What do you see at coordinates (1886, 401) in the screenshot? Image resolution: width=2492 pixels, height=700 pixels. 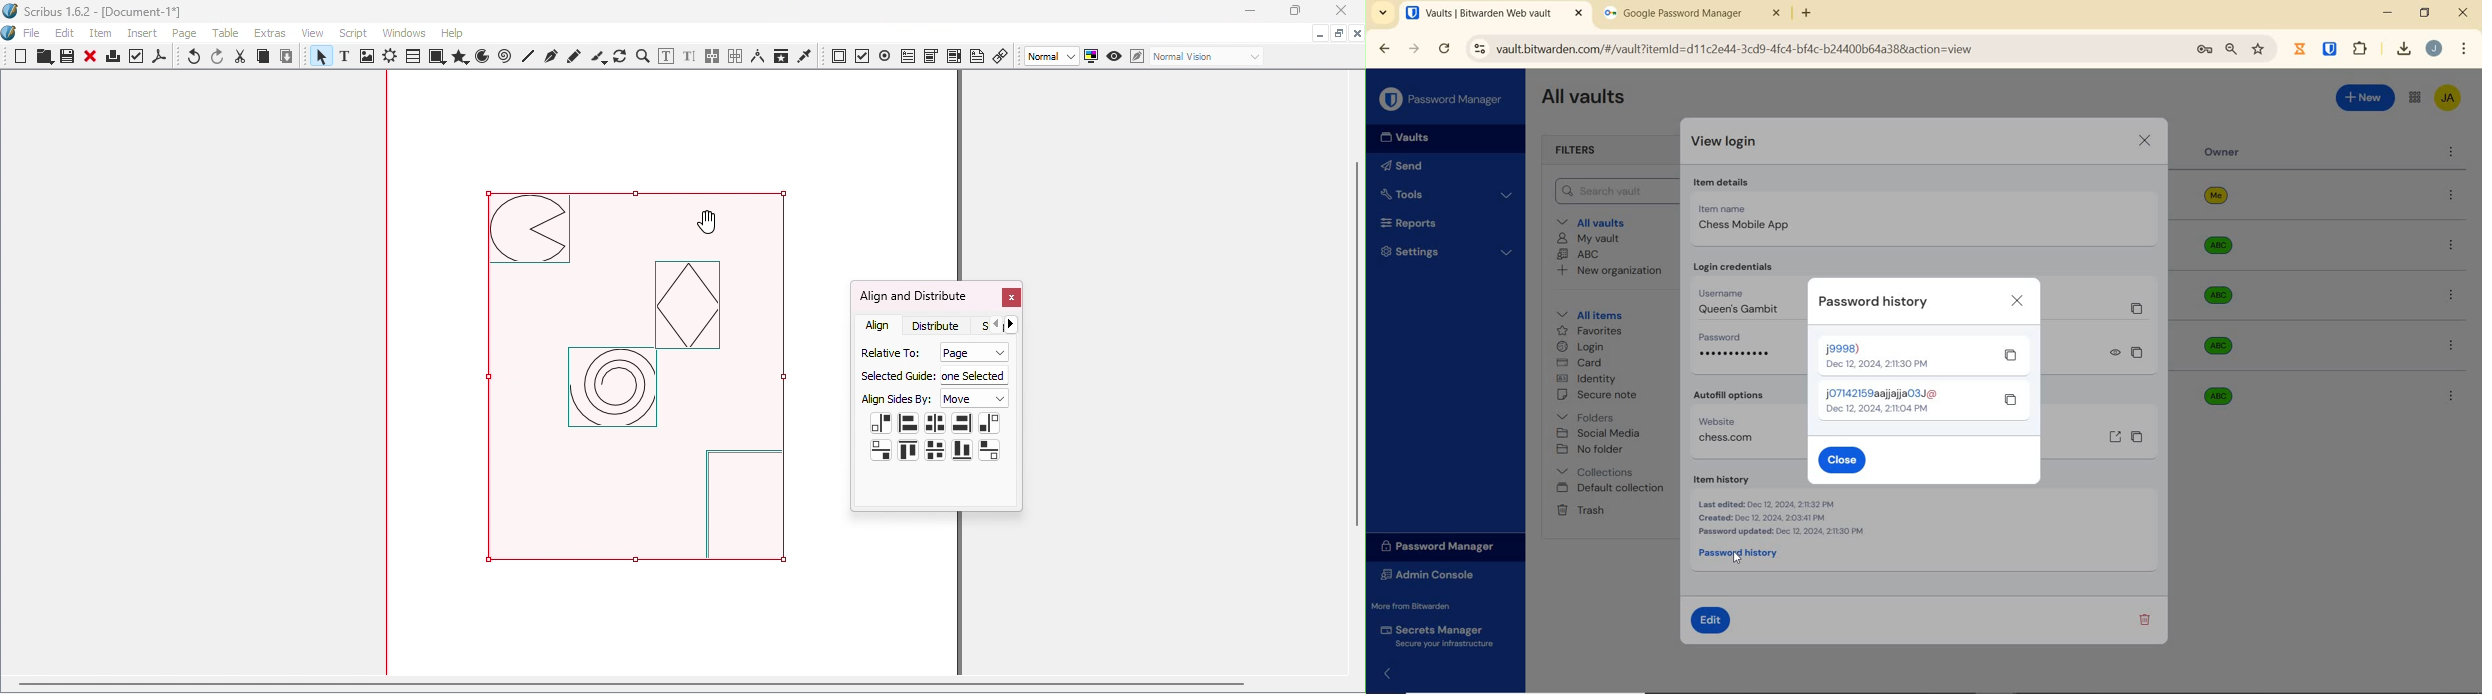 I see `password` at bounding box center [1886, 401].